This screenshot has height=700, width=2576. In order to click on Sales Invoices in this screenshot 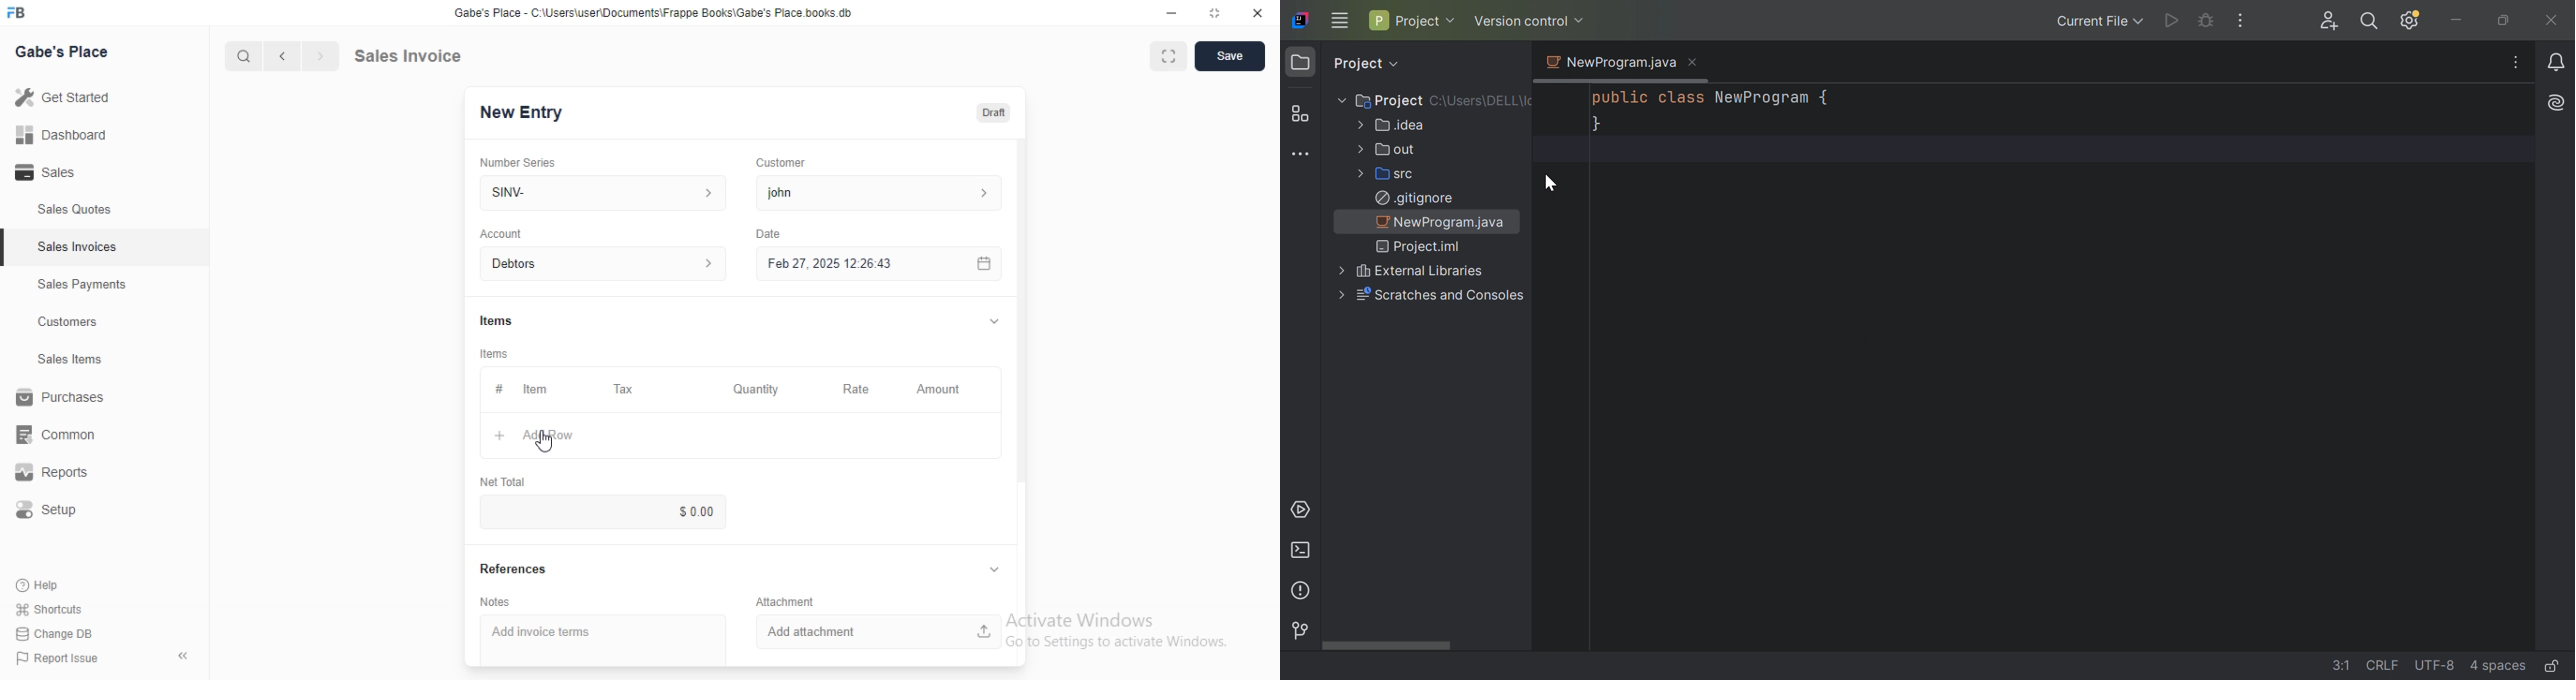, I will do `click(80, 248)`.